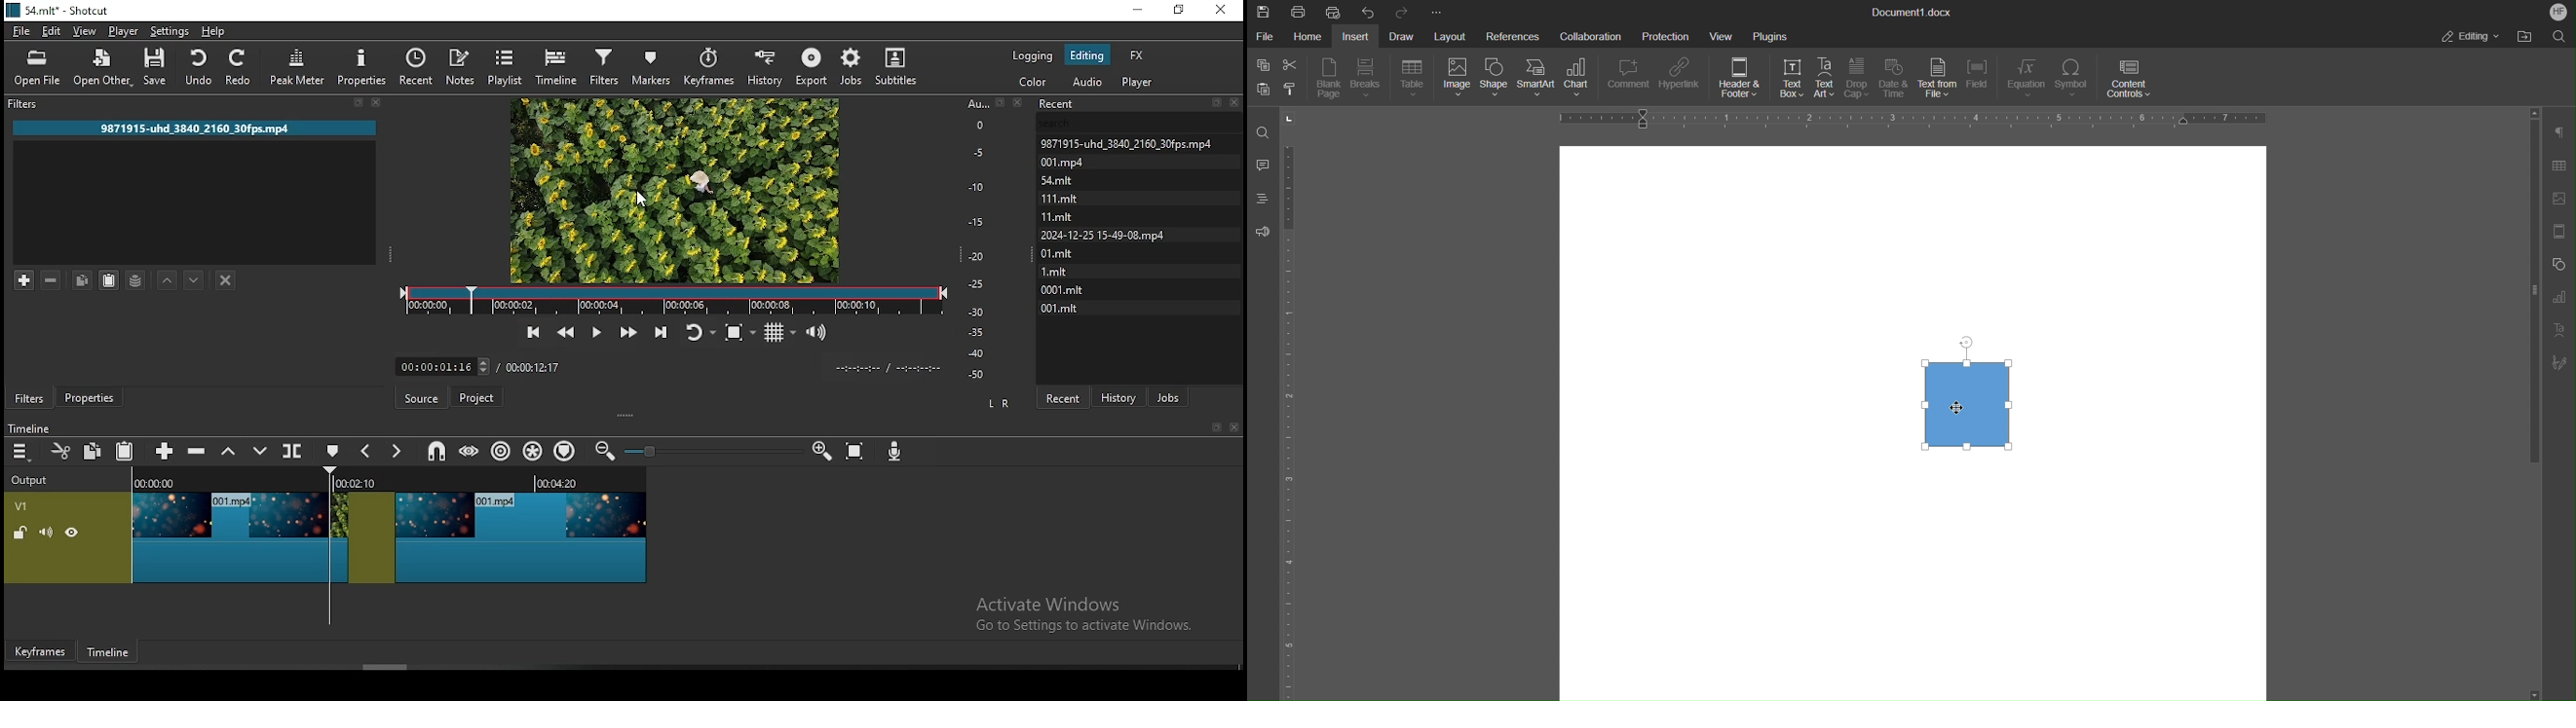 Image resolution: width=2576 pixels, height=728 pixels. What do you see at coordinates (1583, 80) in the screenshot?
I see `Chart` at bounding box center [1583, 80].